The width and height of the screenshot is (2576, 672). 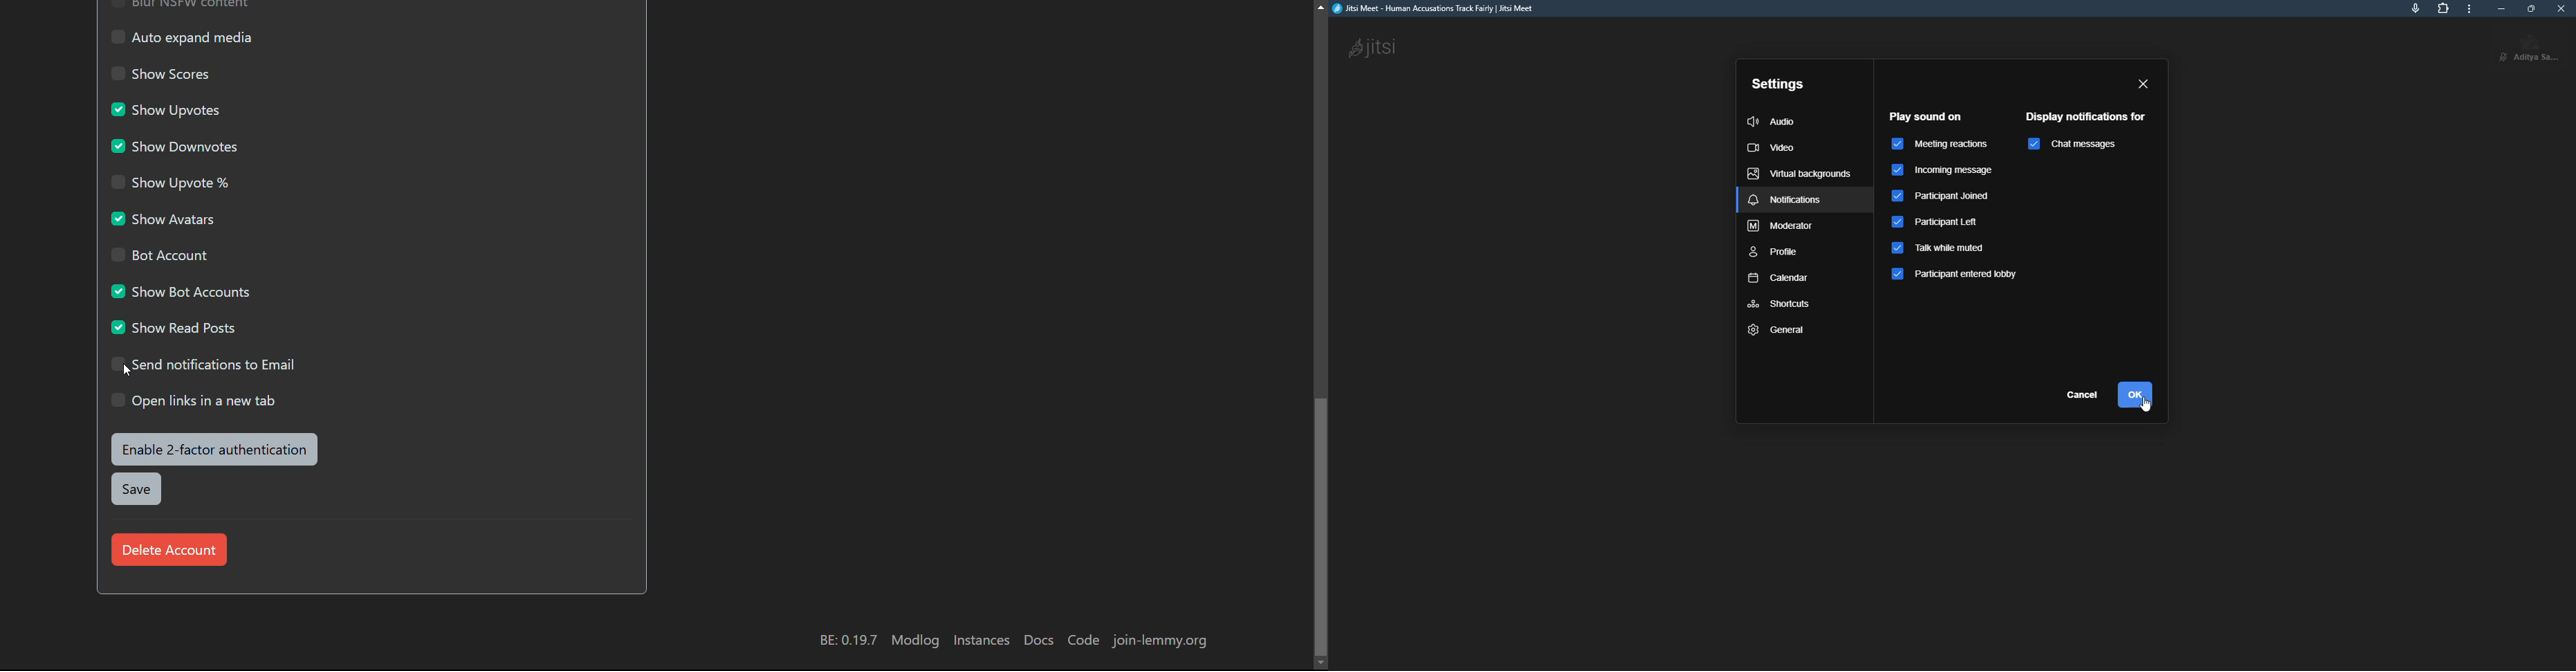 I want to click on maximize, so click(x=2532, y=8).